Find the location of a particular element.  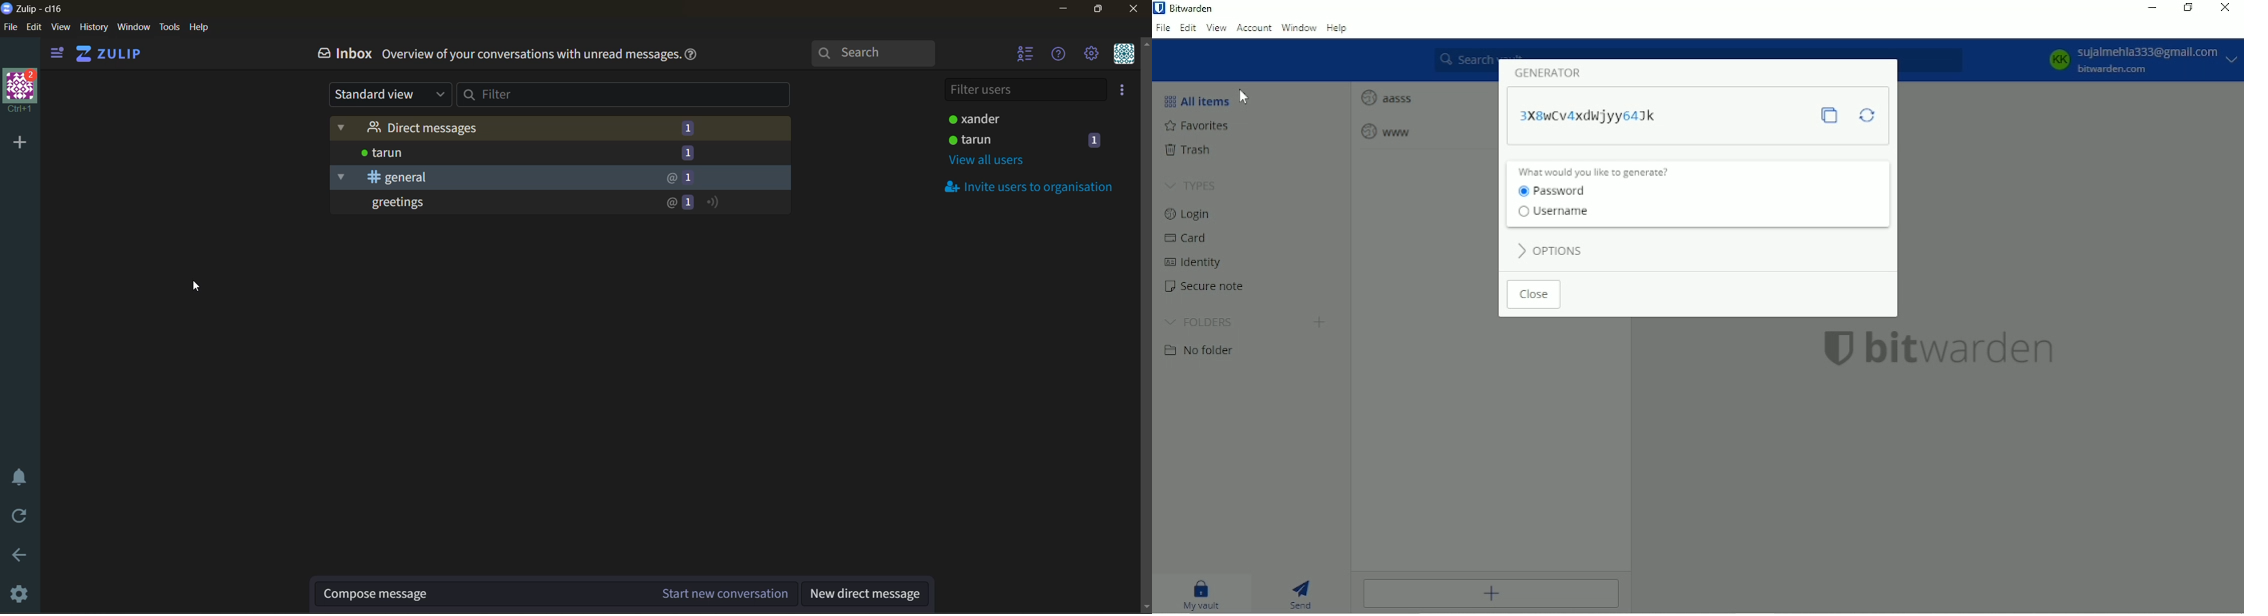

Password is located at coordinates (1557, 192).